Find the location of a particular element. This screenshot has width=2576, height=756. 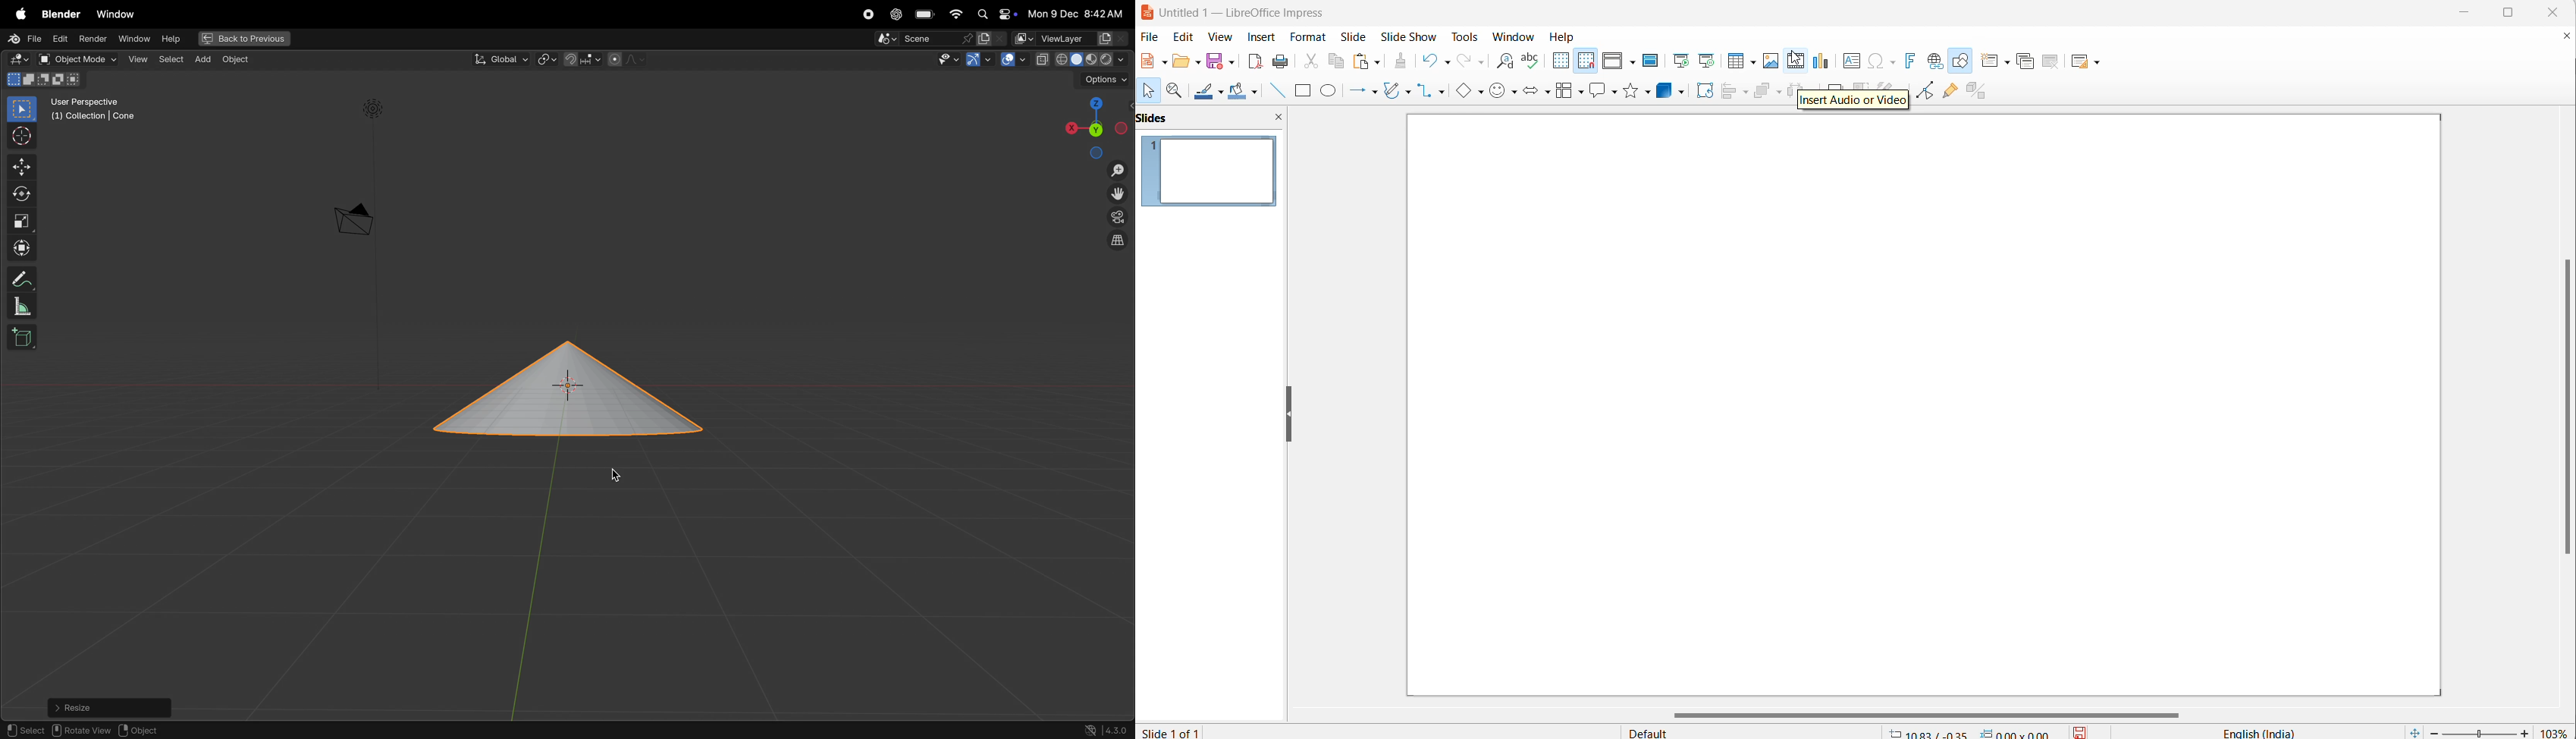

block arrows options is located at coordinates (1548, 93).